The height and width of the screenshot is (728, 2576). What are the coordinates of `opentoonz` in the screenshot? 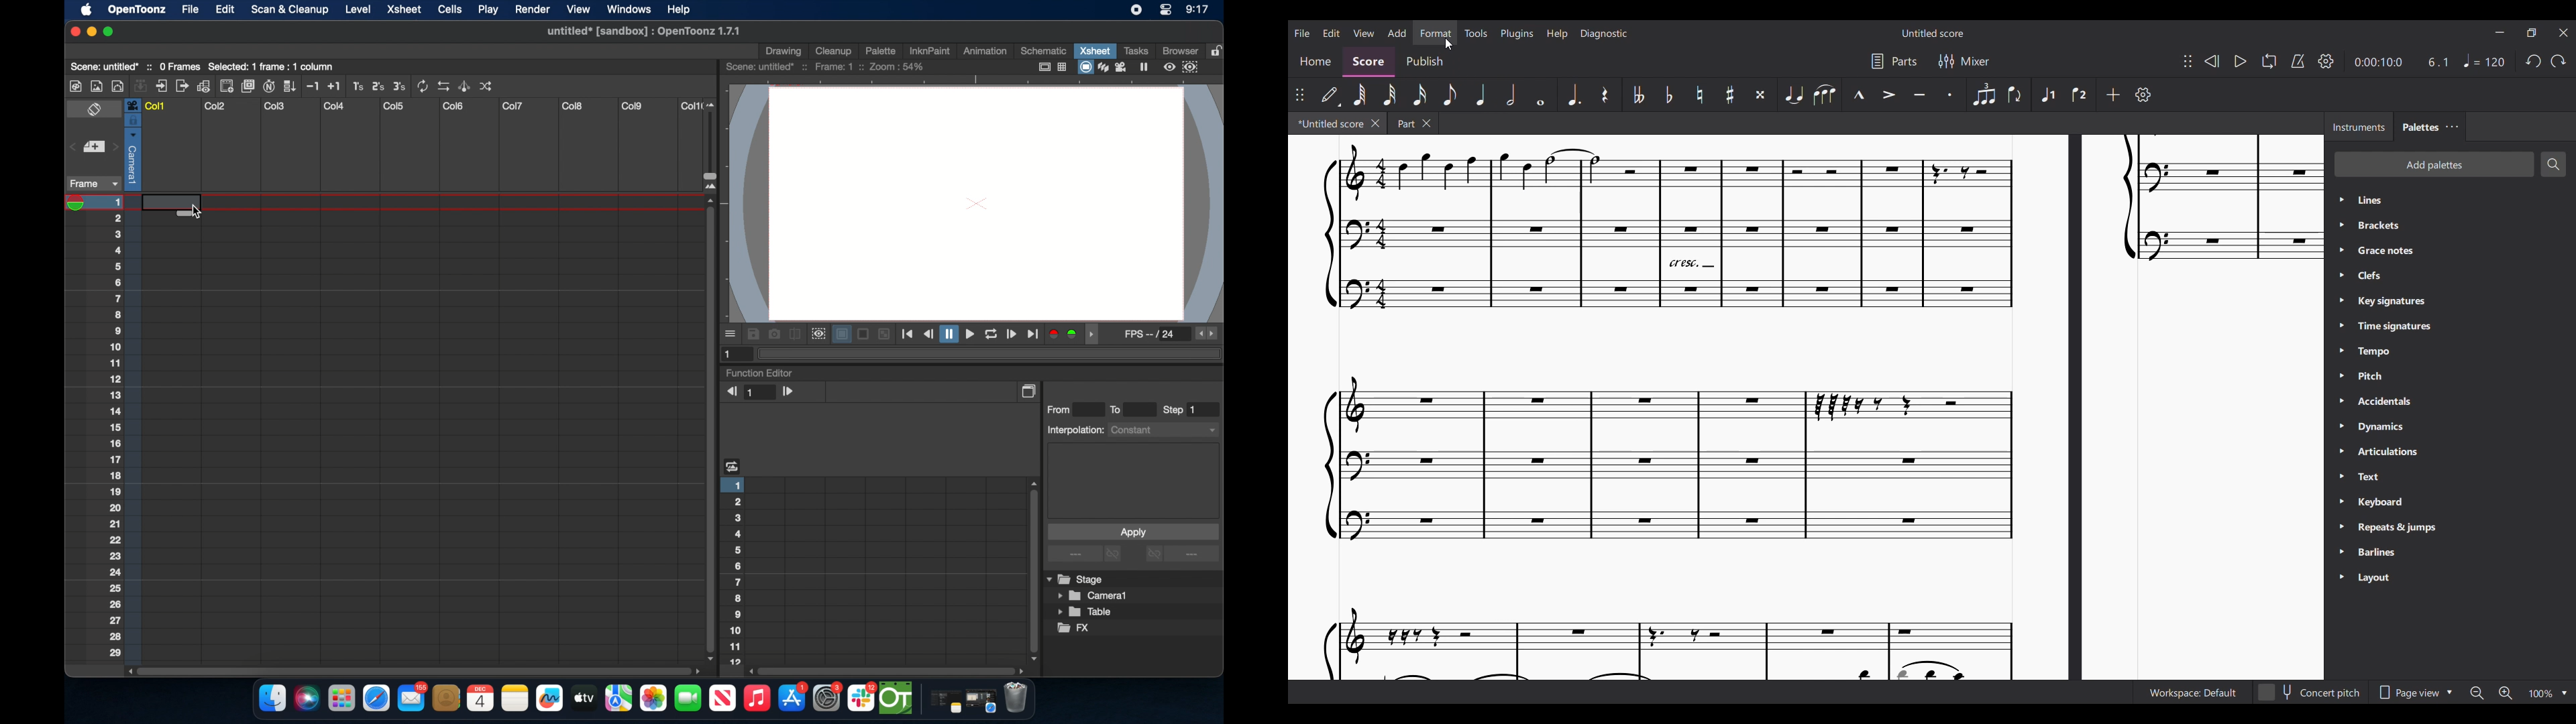 It's located at (897, 699).